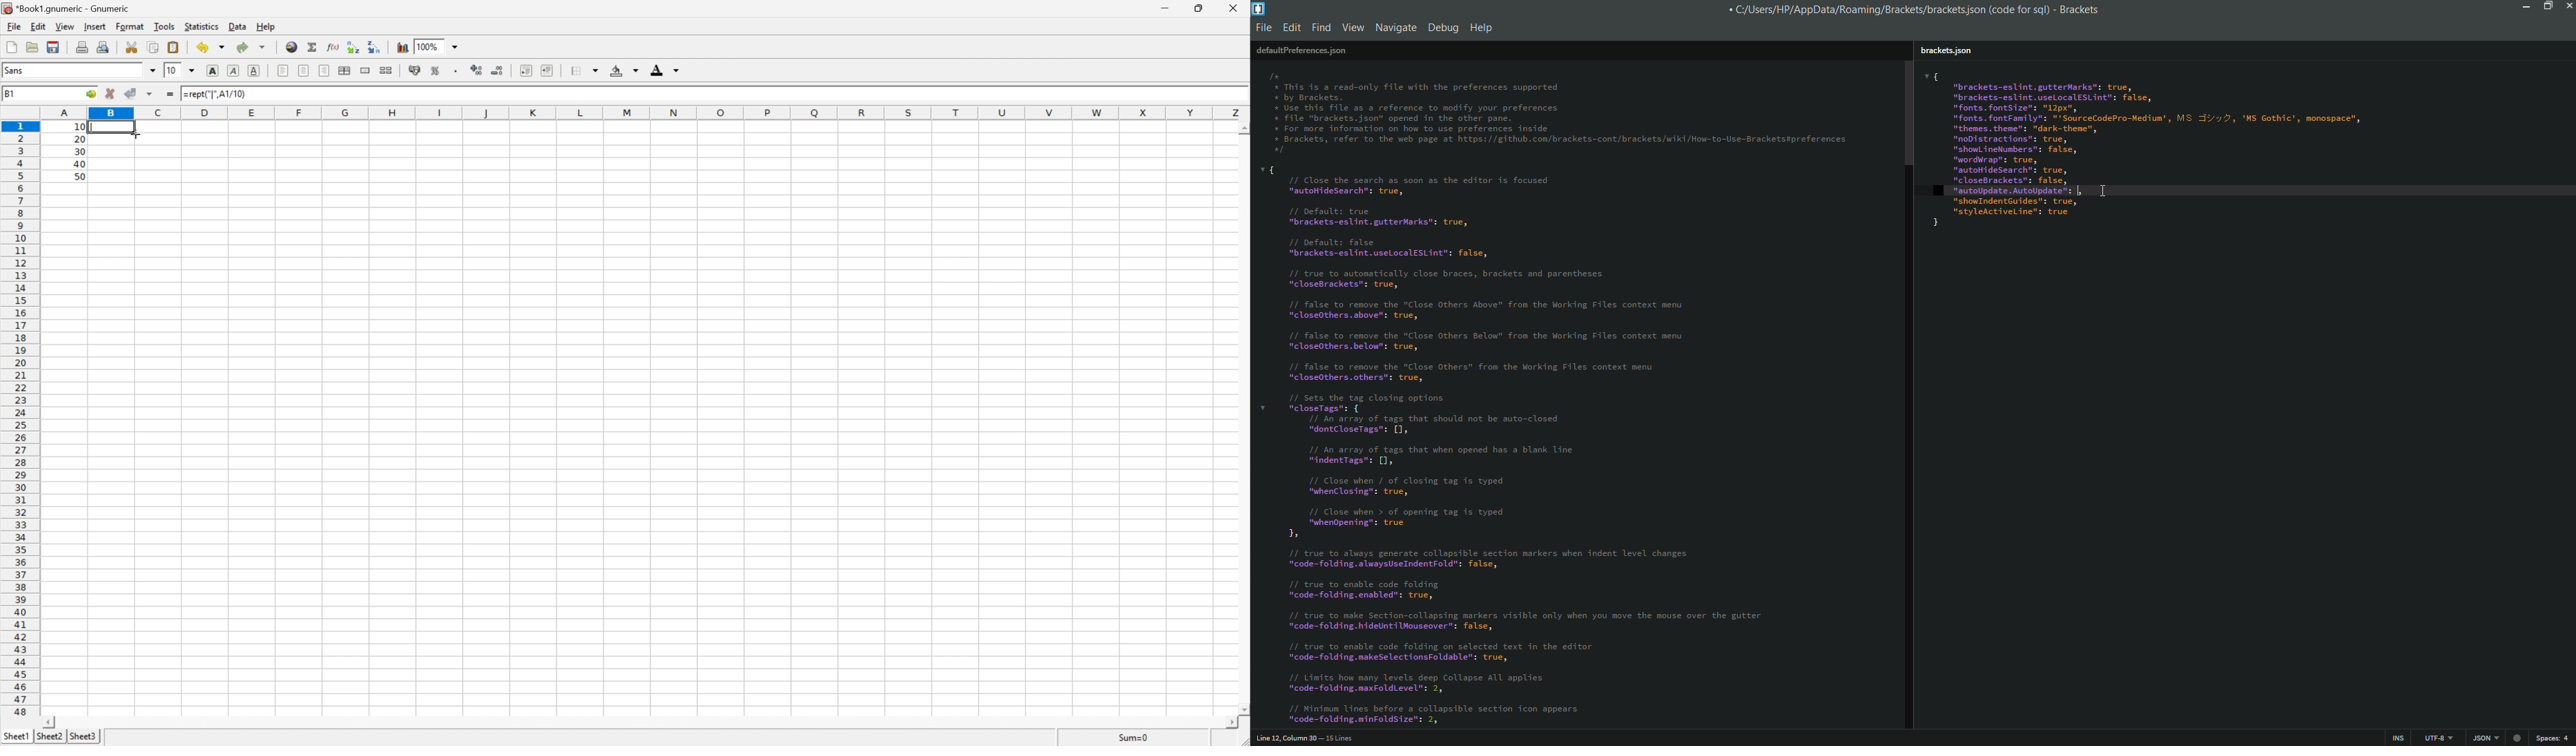 Image resolution: width=2576 pixels, height=756 pixels. Describe the element at coordinates (80, 177) in the screenshot. I see `50` at that location.